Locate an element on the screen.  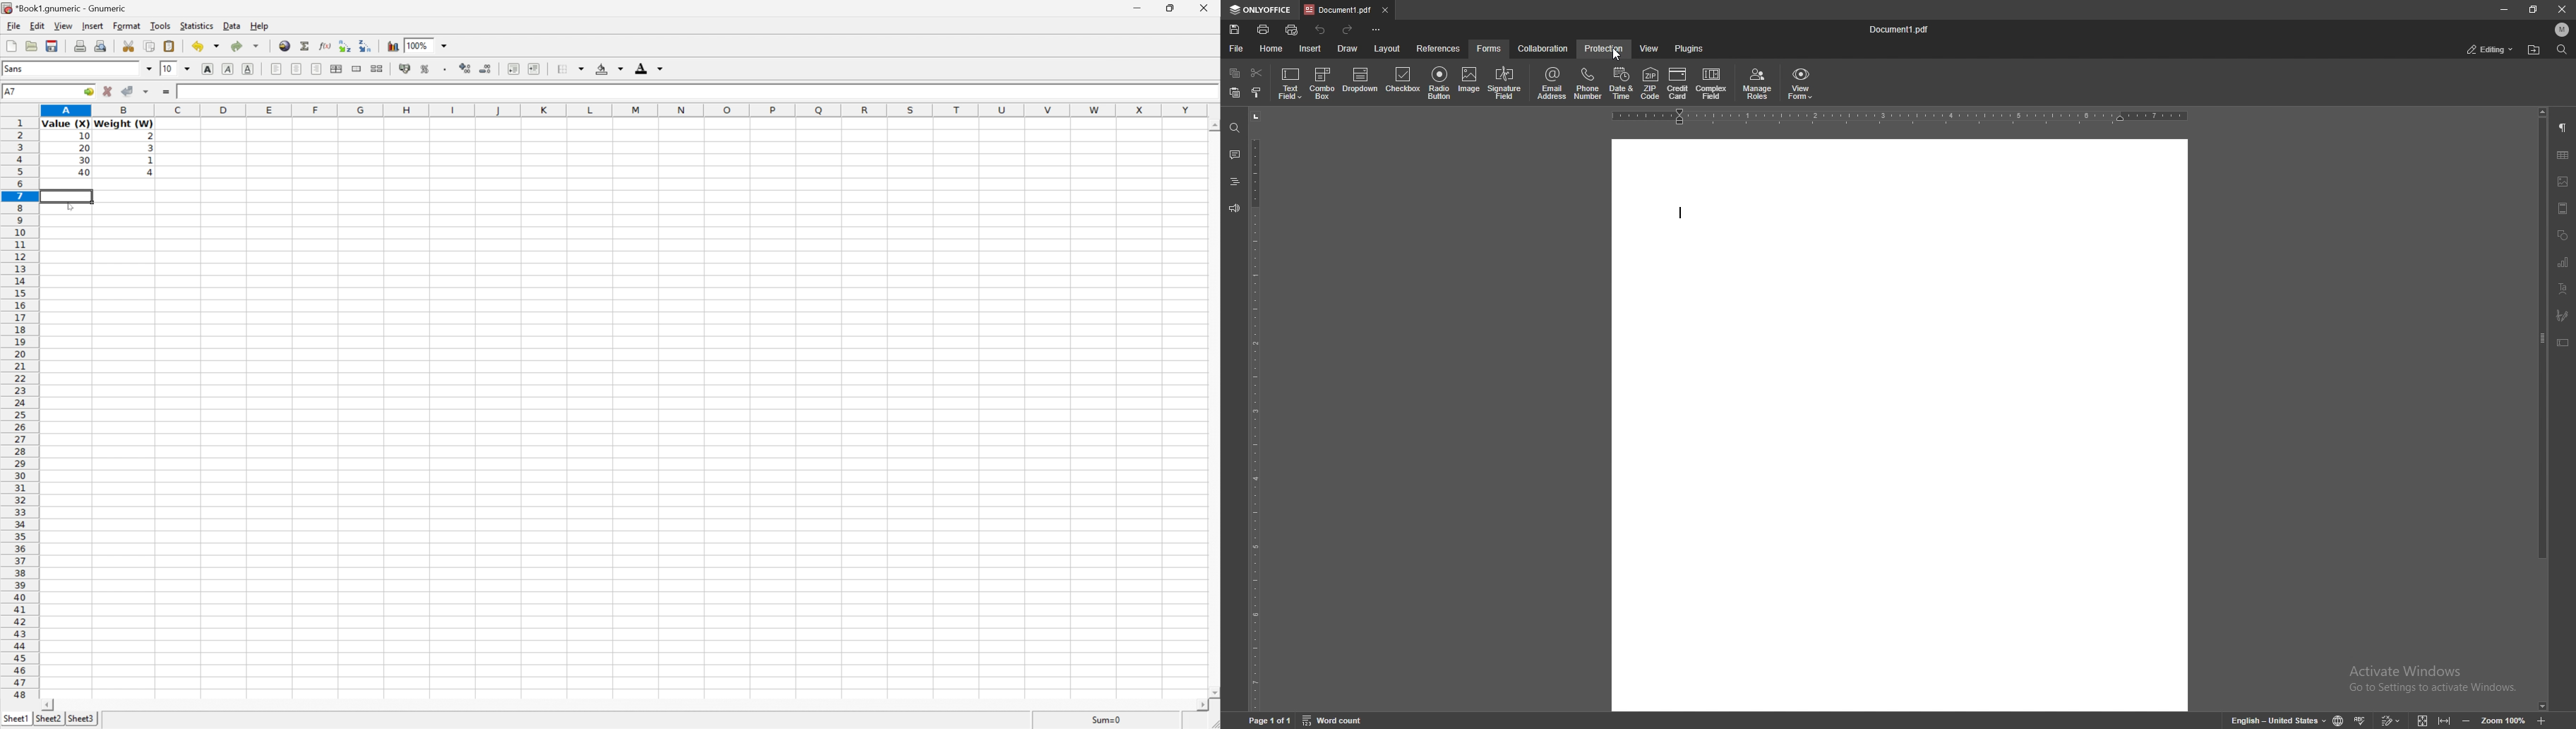
file is located at coordinates (1235, 49).